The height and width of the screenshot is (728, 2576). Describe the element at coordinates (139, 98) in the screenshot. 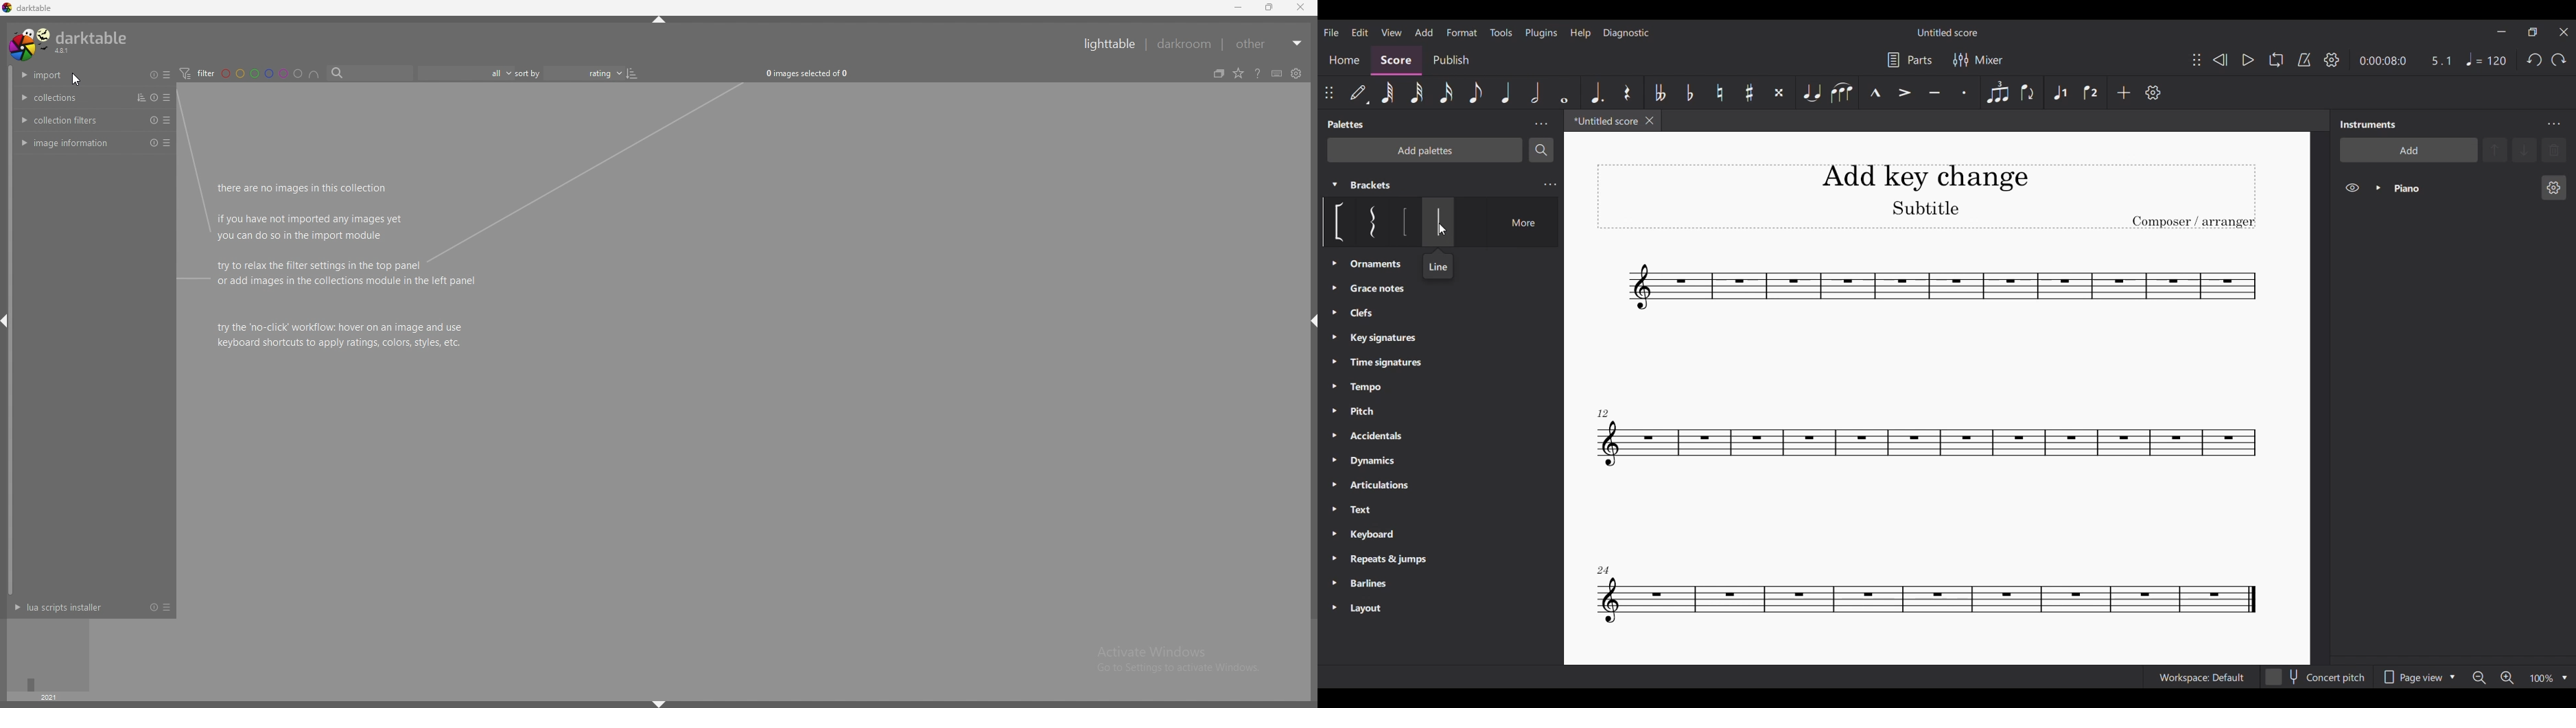

I see `sort` at that location.